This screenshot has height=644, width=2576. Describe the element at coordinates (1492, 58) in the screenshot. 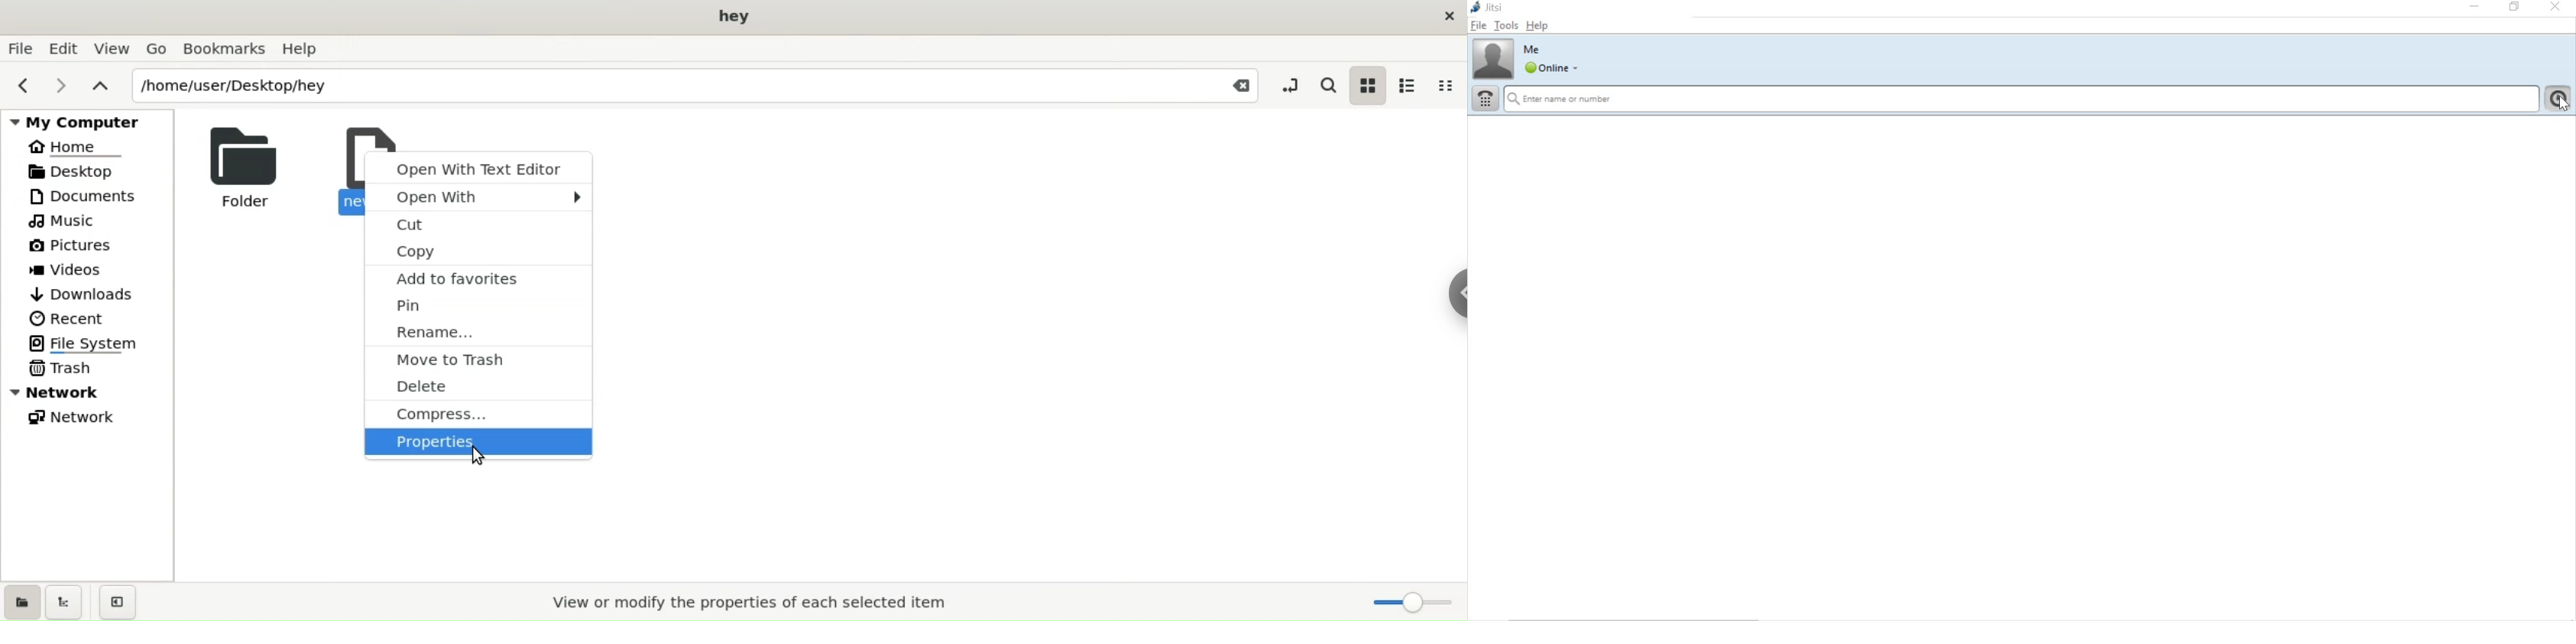

I see `account picture` at that location.